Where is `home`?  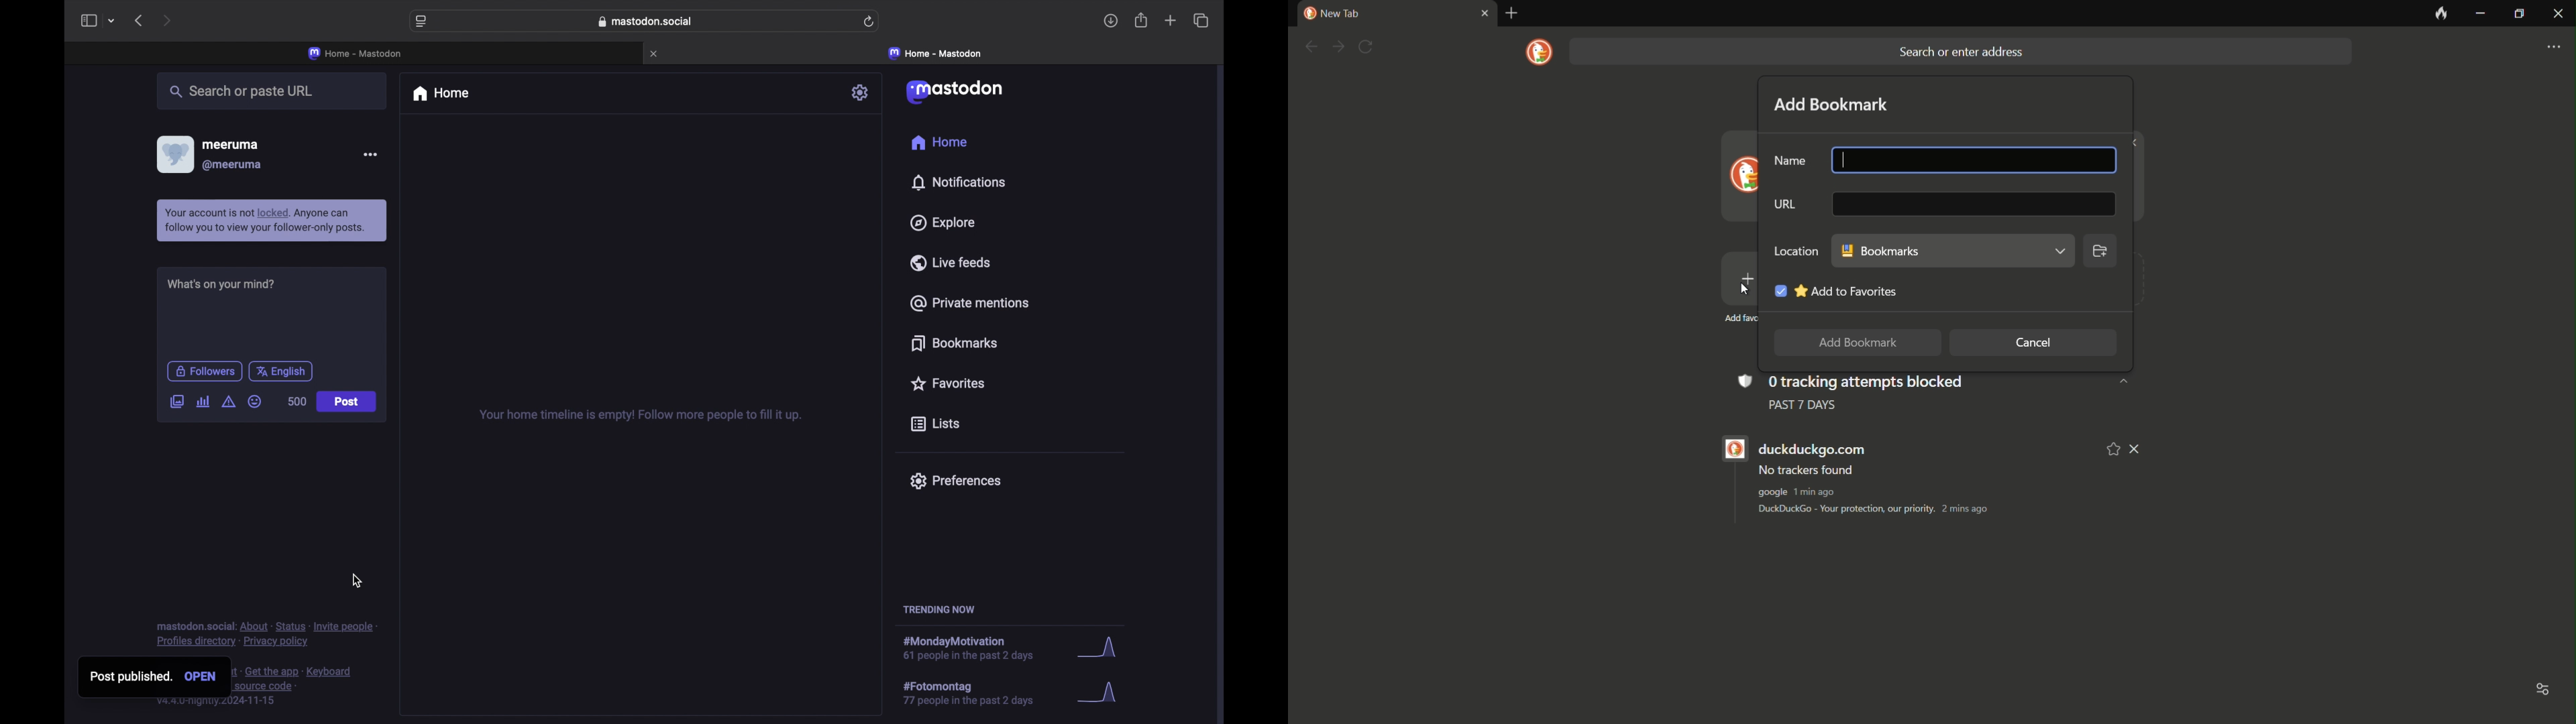 home is located at coordinates (938, 142).